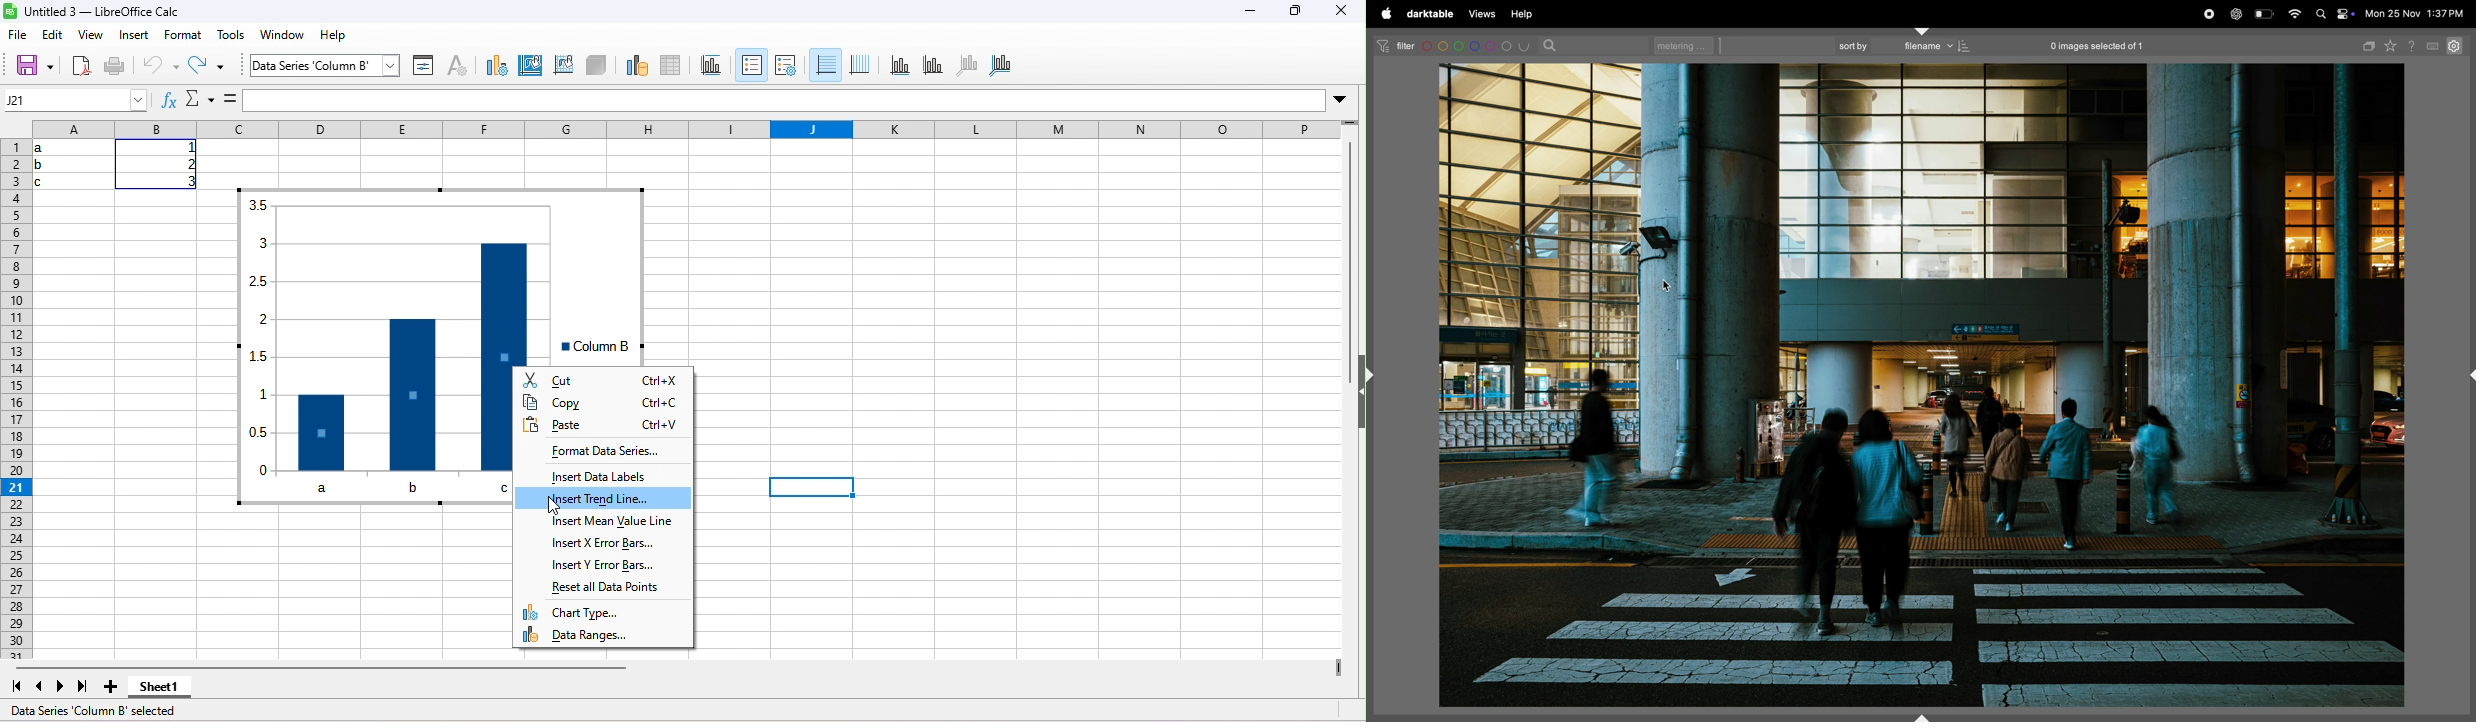 This screenshot has width=2492, height=728. What do you see at coordinates (1340, 670) in the screenshot?
I see `view more columns` at bounding box center [1340, 670].